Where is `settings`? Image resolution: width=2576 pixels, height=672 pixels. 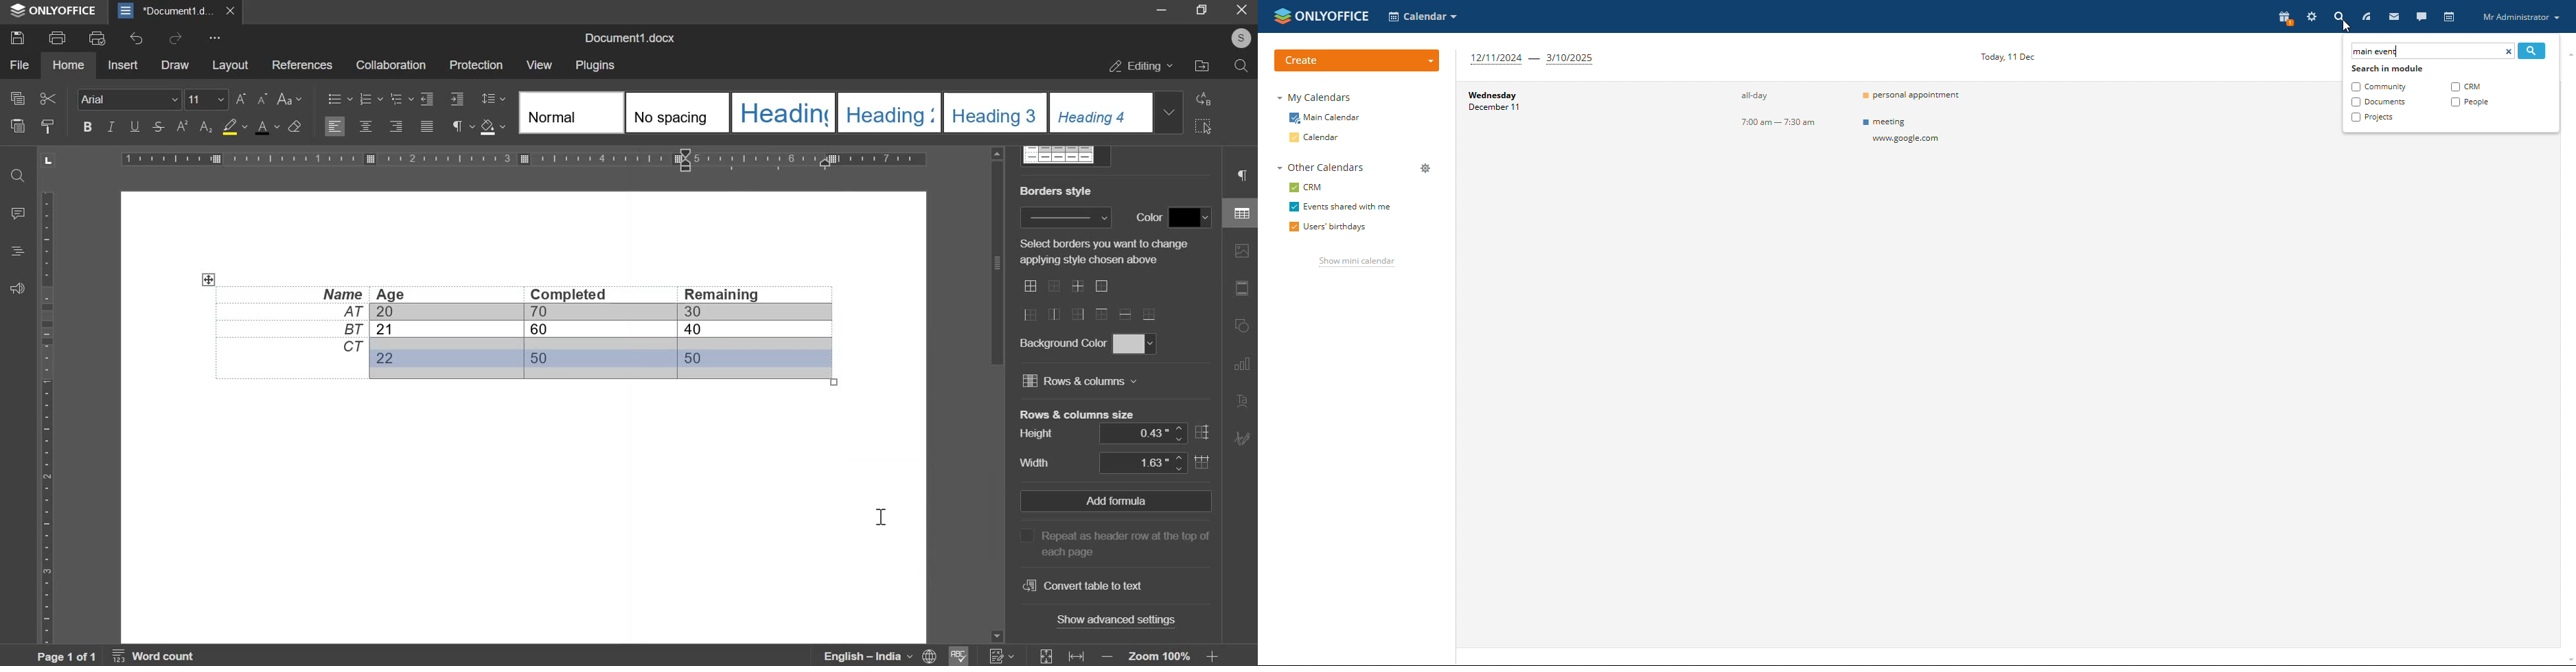 settings is located at coordinates (2312, 17).